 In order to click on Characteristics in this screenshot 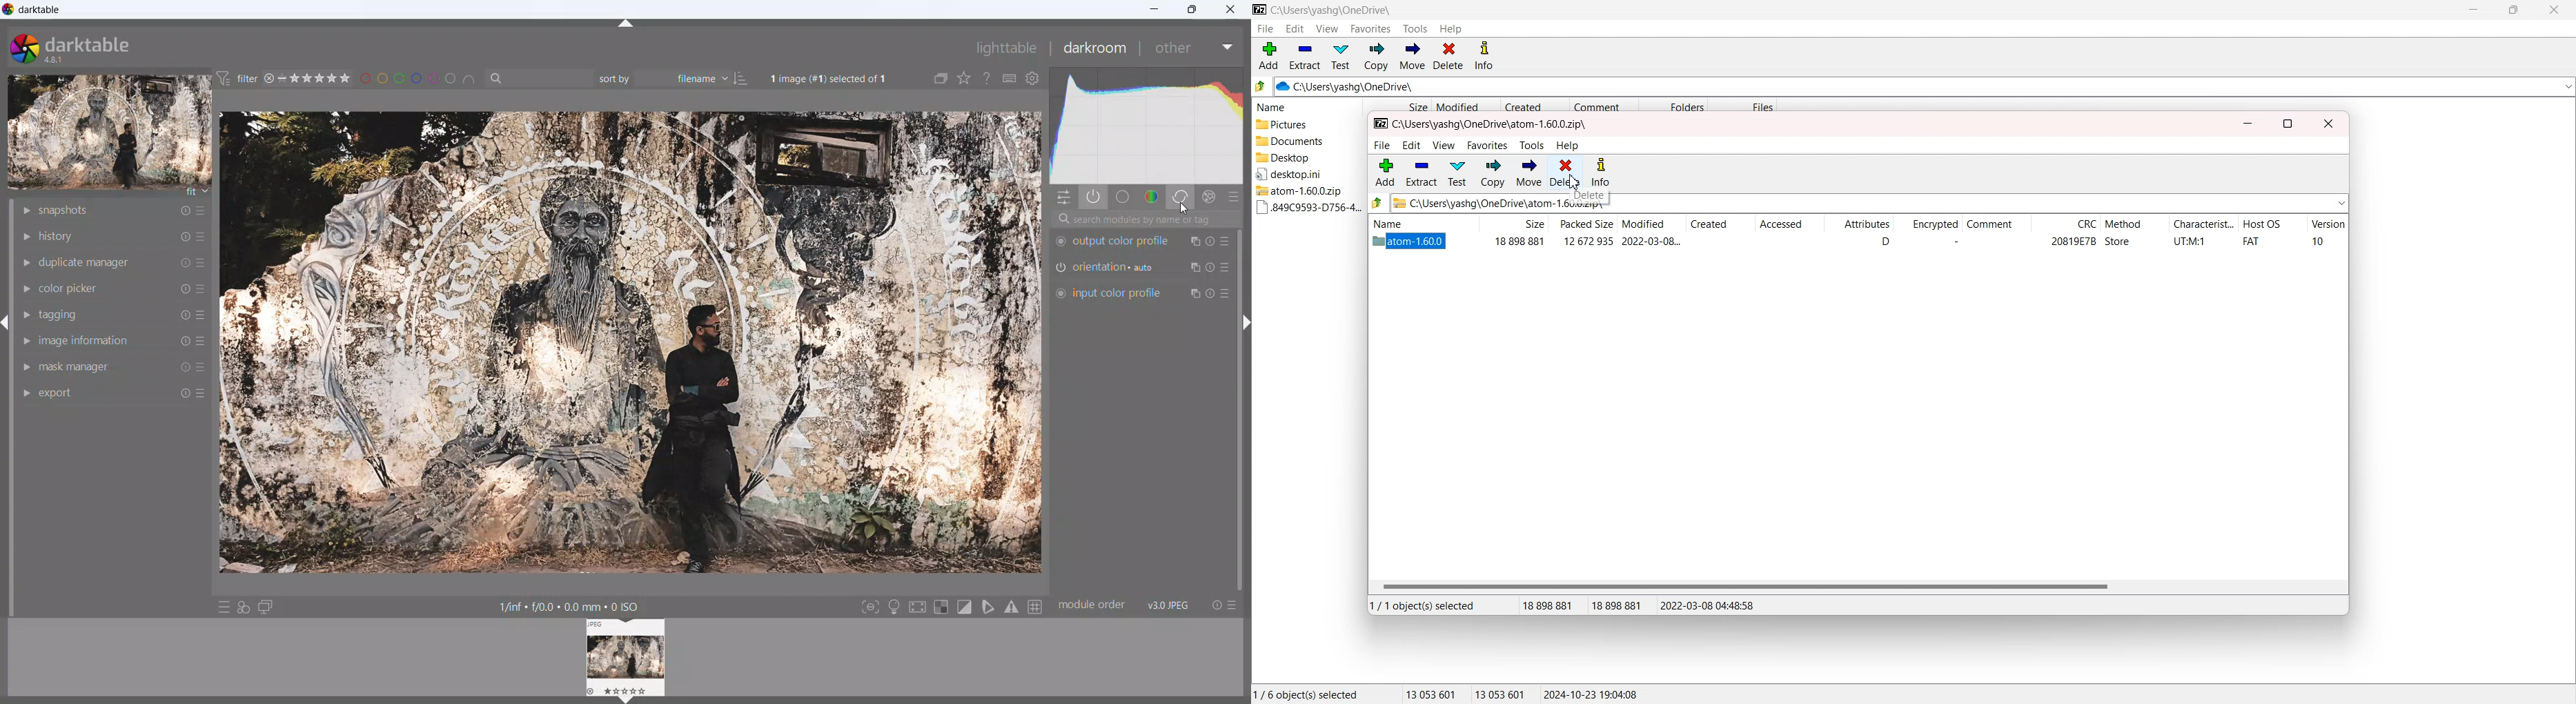, I will do `click(2203, 225)`.